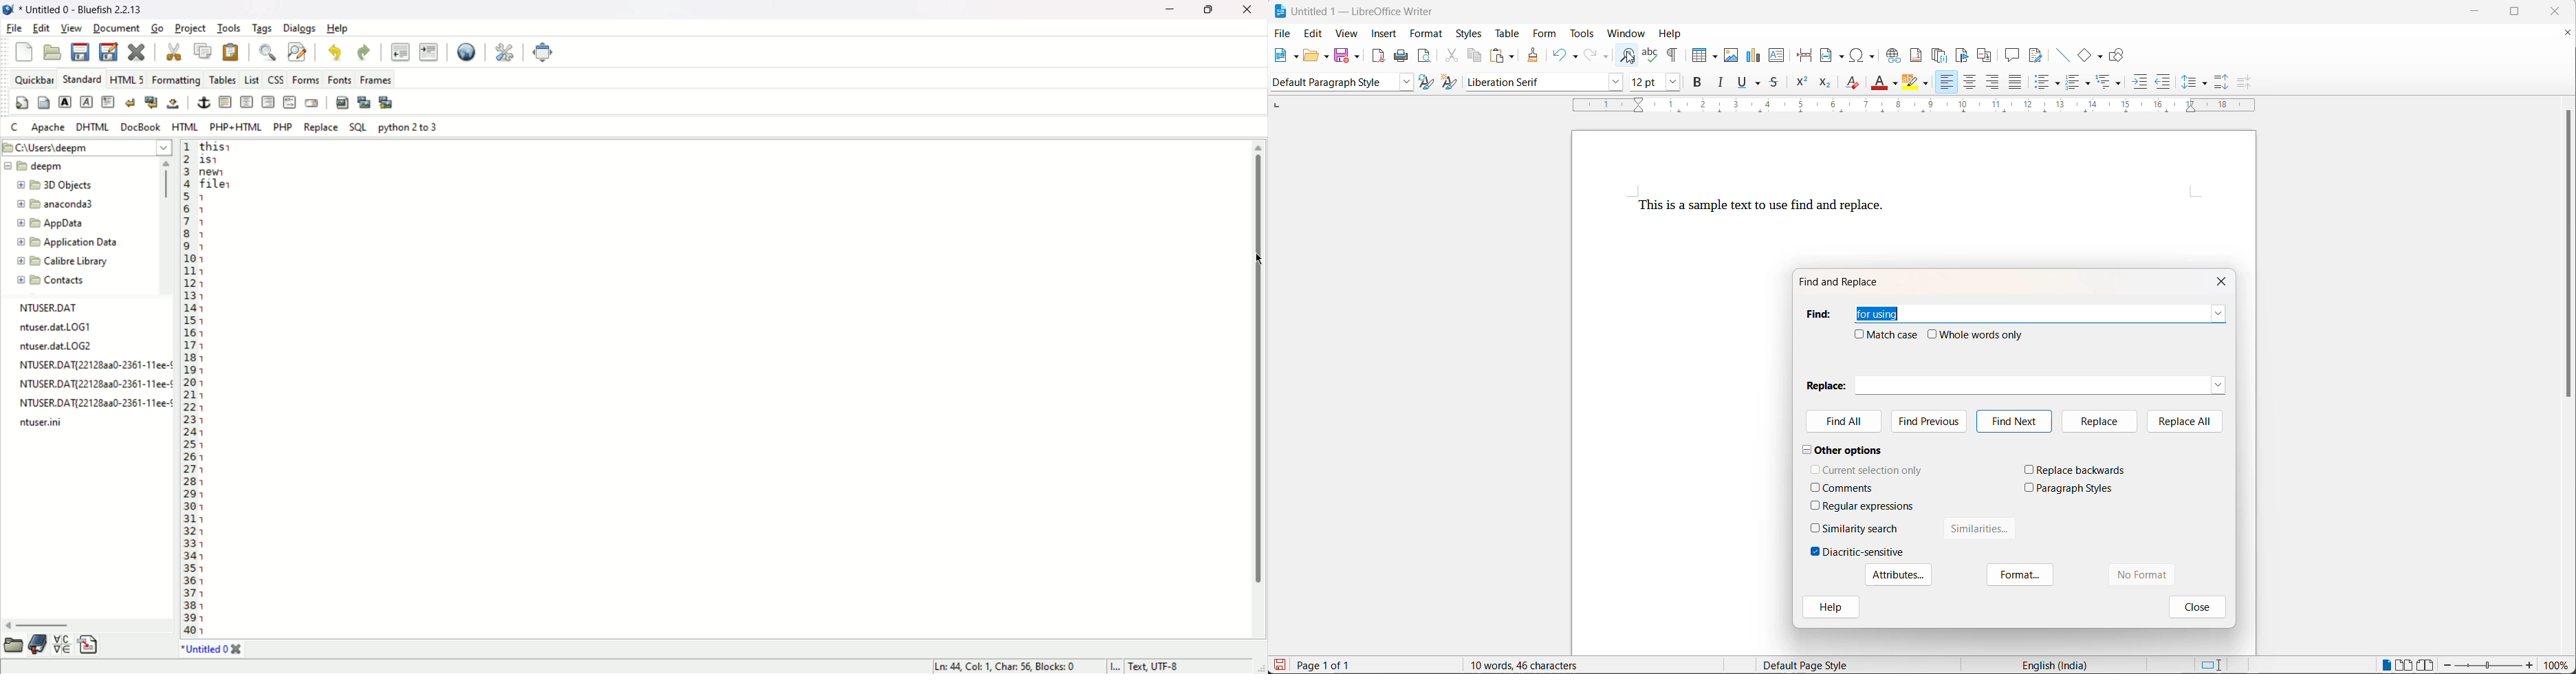  Describe the element at coordinates (1759, 85) in the screenshot. I see `underline options` at that location.